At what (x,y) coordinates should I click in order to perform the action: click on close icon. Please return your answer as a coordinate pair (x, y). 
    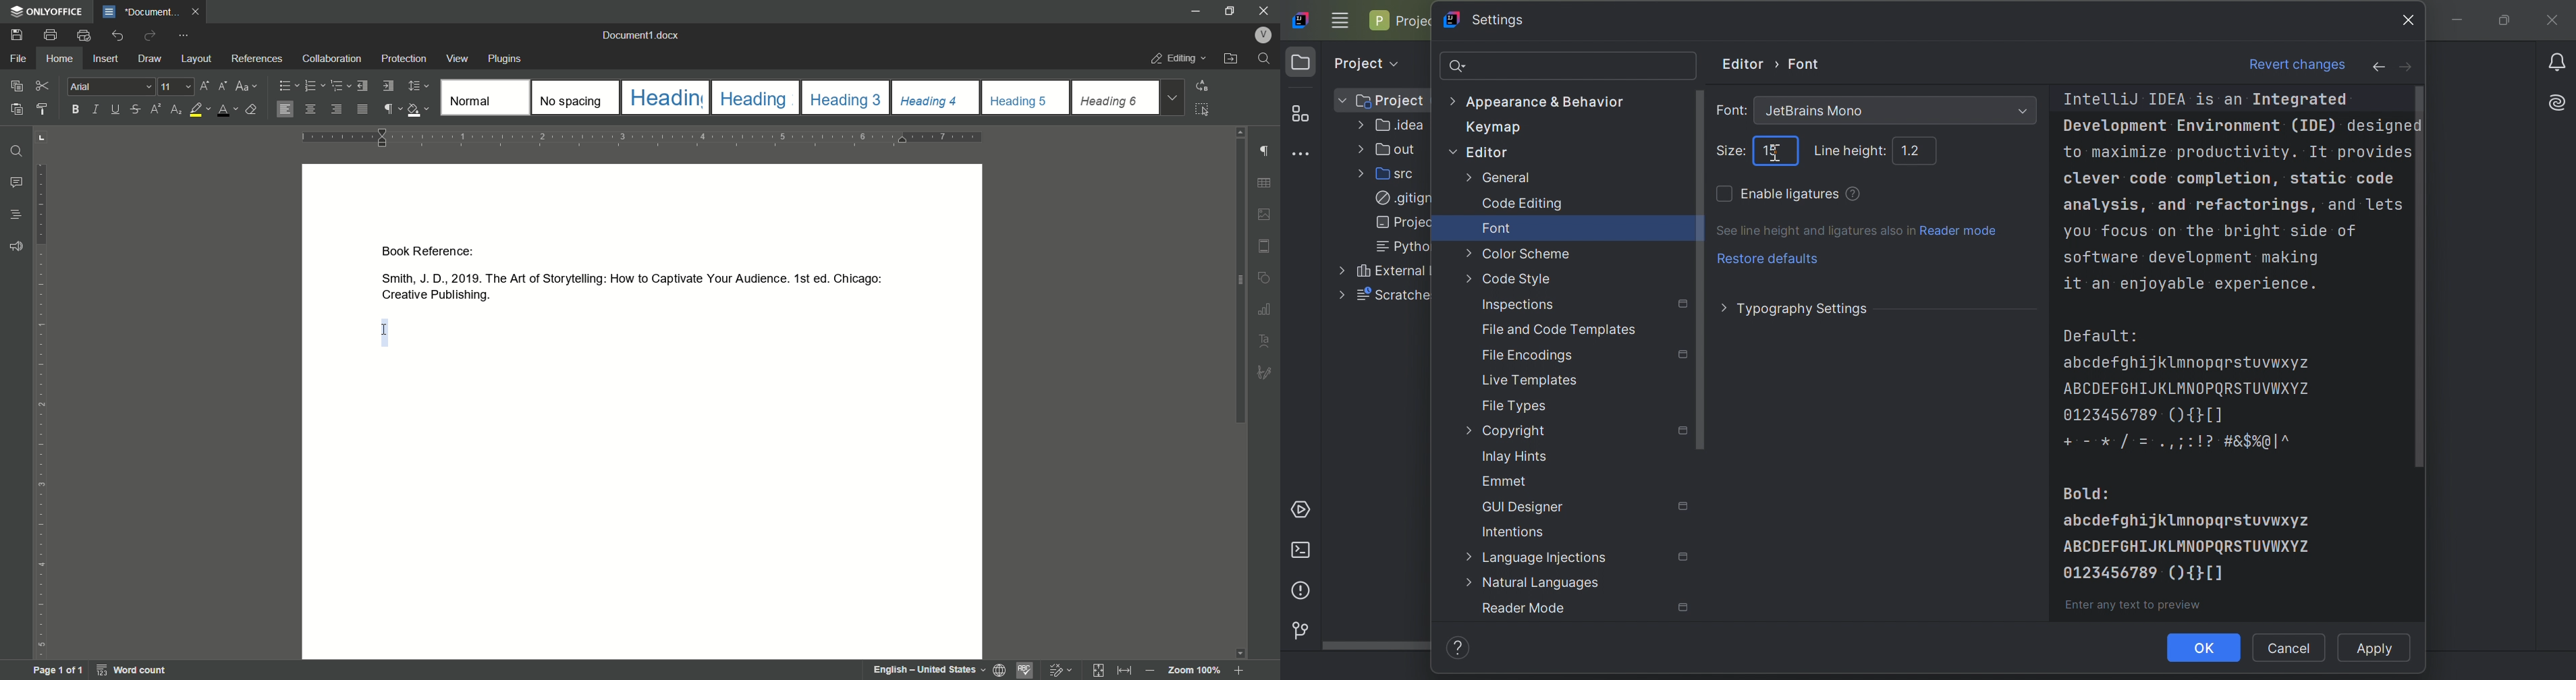
    Looking at the image, I should click on (2405, 19).